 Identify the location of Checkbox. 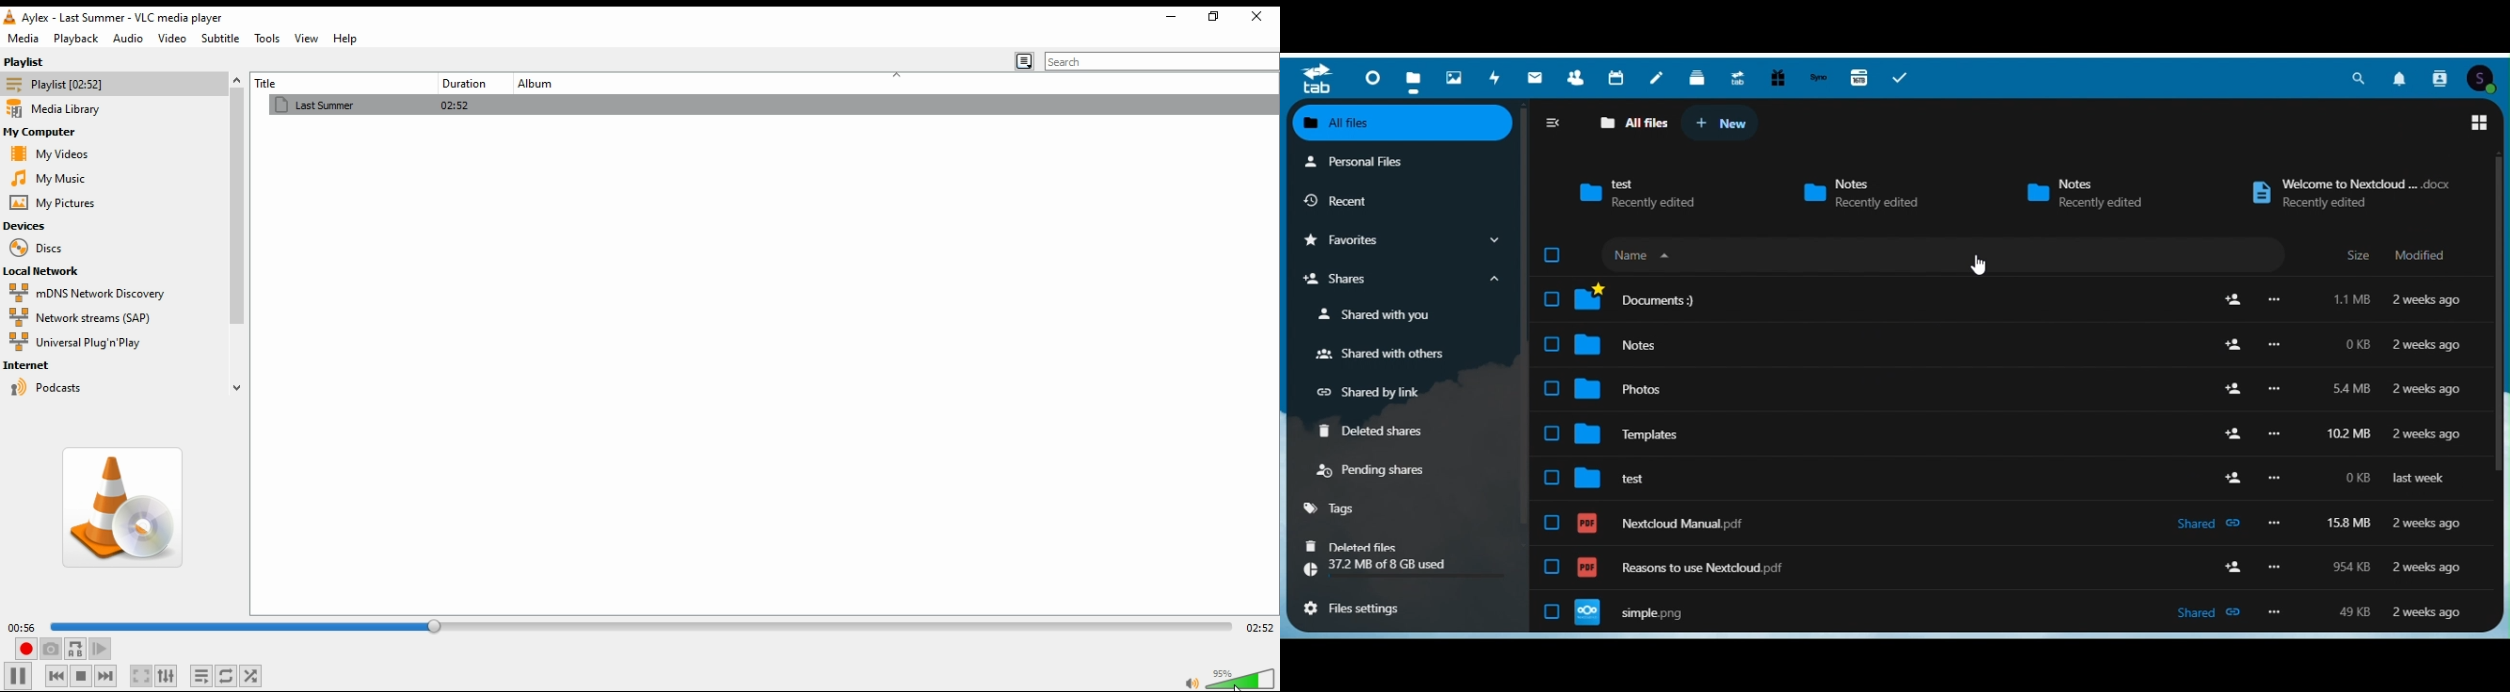
(1552, 254).